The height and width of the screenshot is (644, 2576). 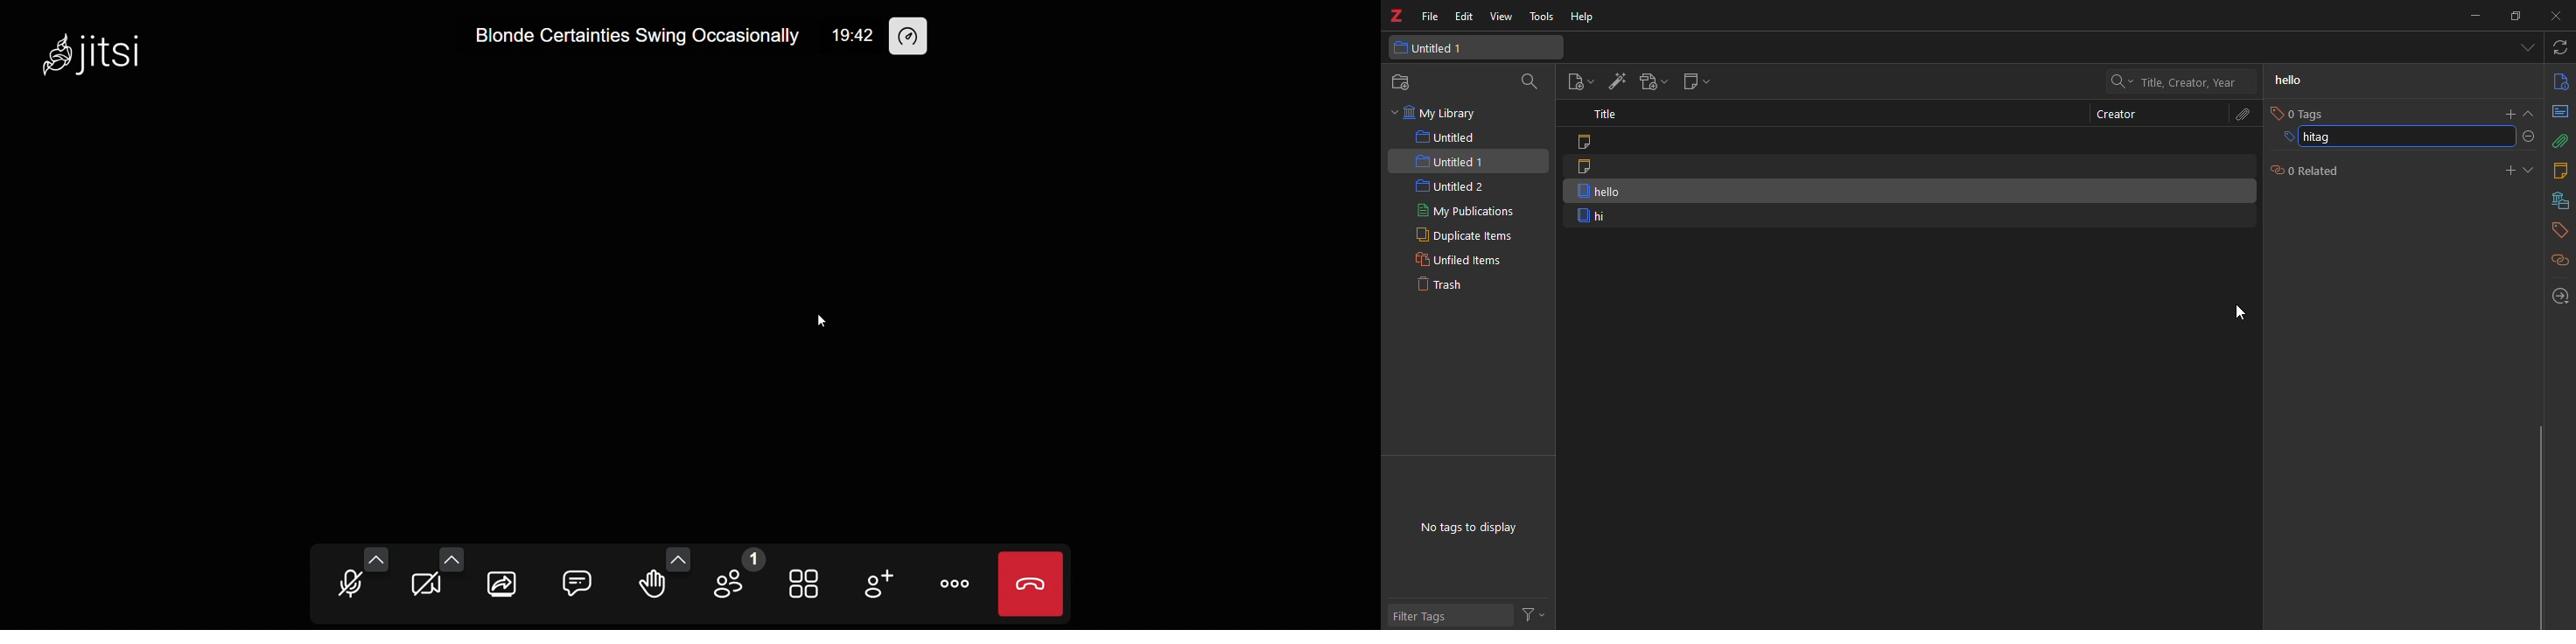 I want to click on my publications, so click(x=1461, y=212).